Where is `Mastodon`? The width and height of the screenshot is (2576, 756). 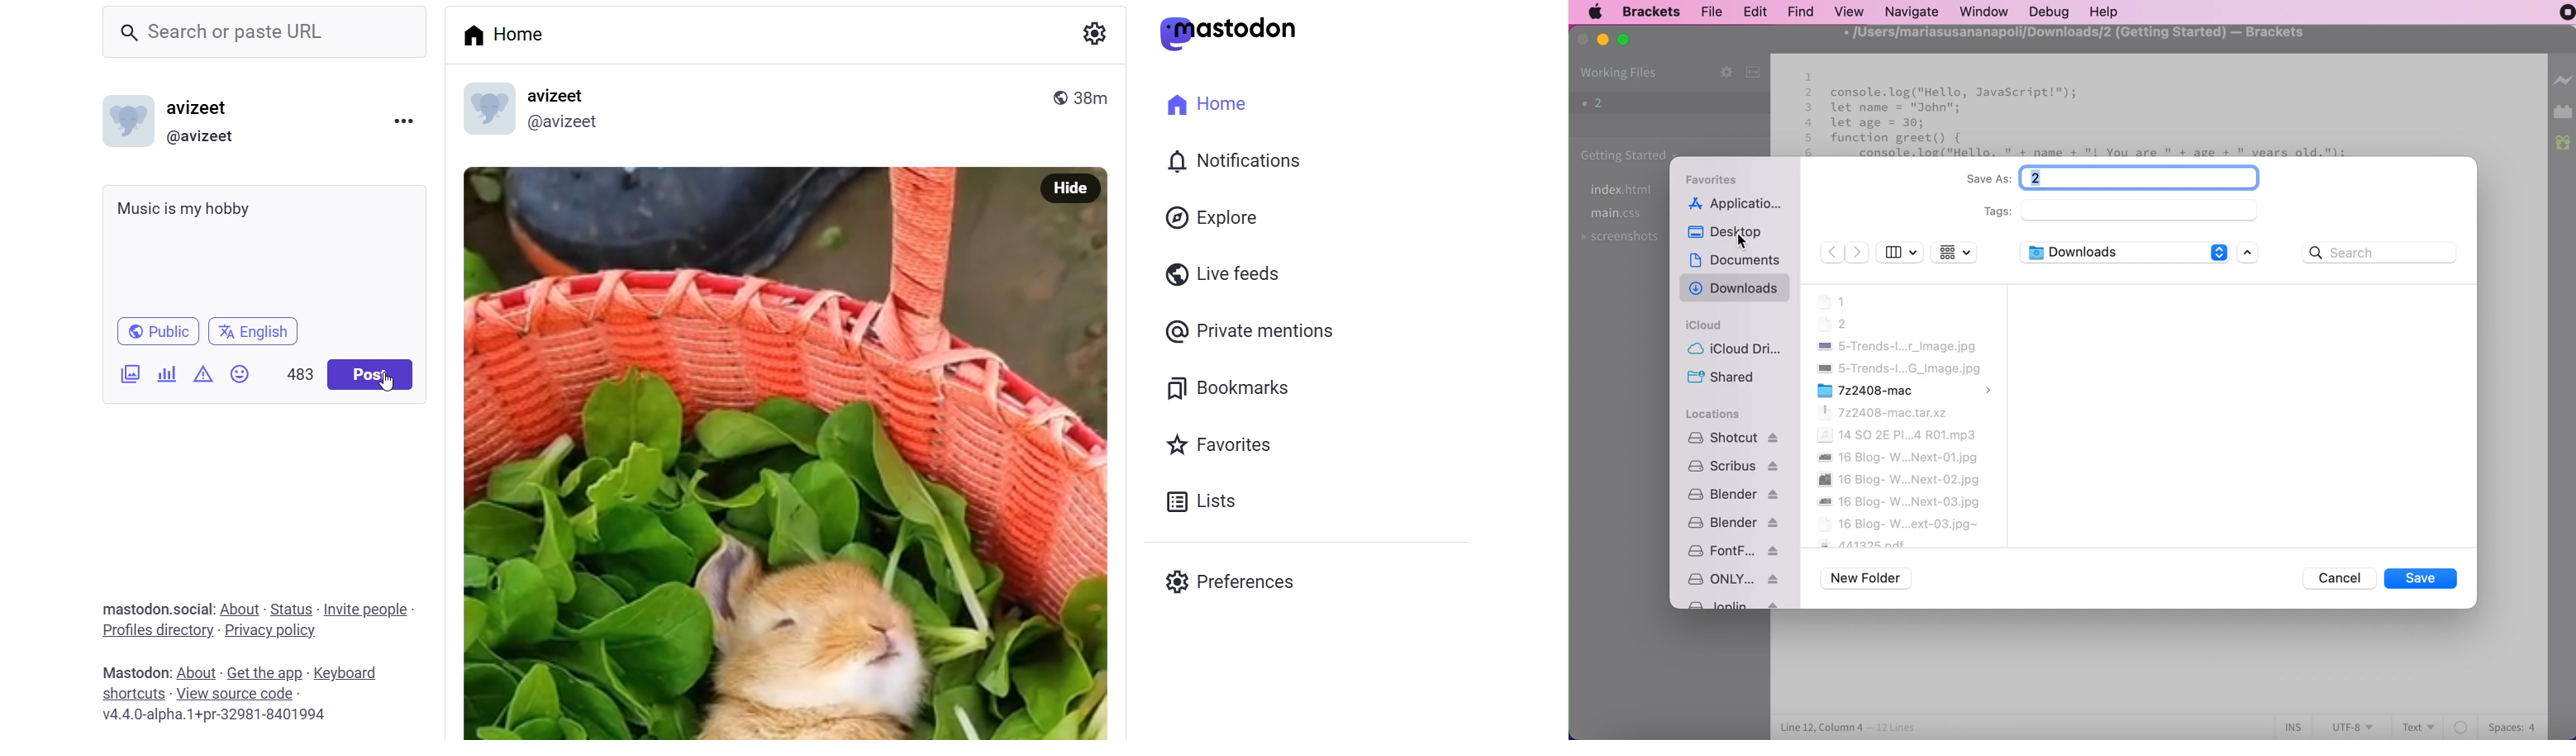
Mastodon is located at coordinates (1229, 33).